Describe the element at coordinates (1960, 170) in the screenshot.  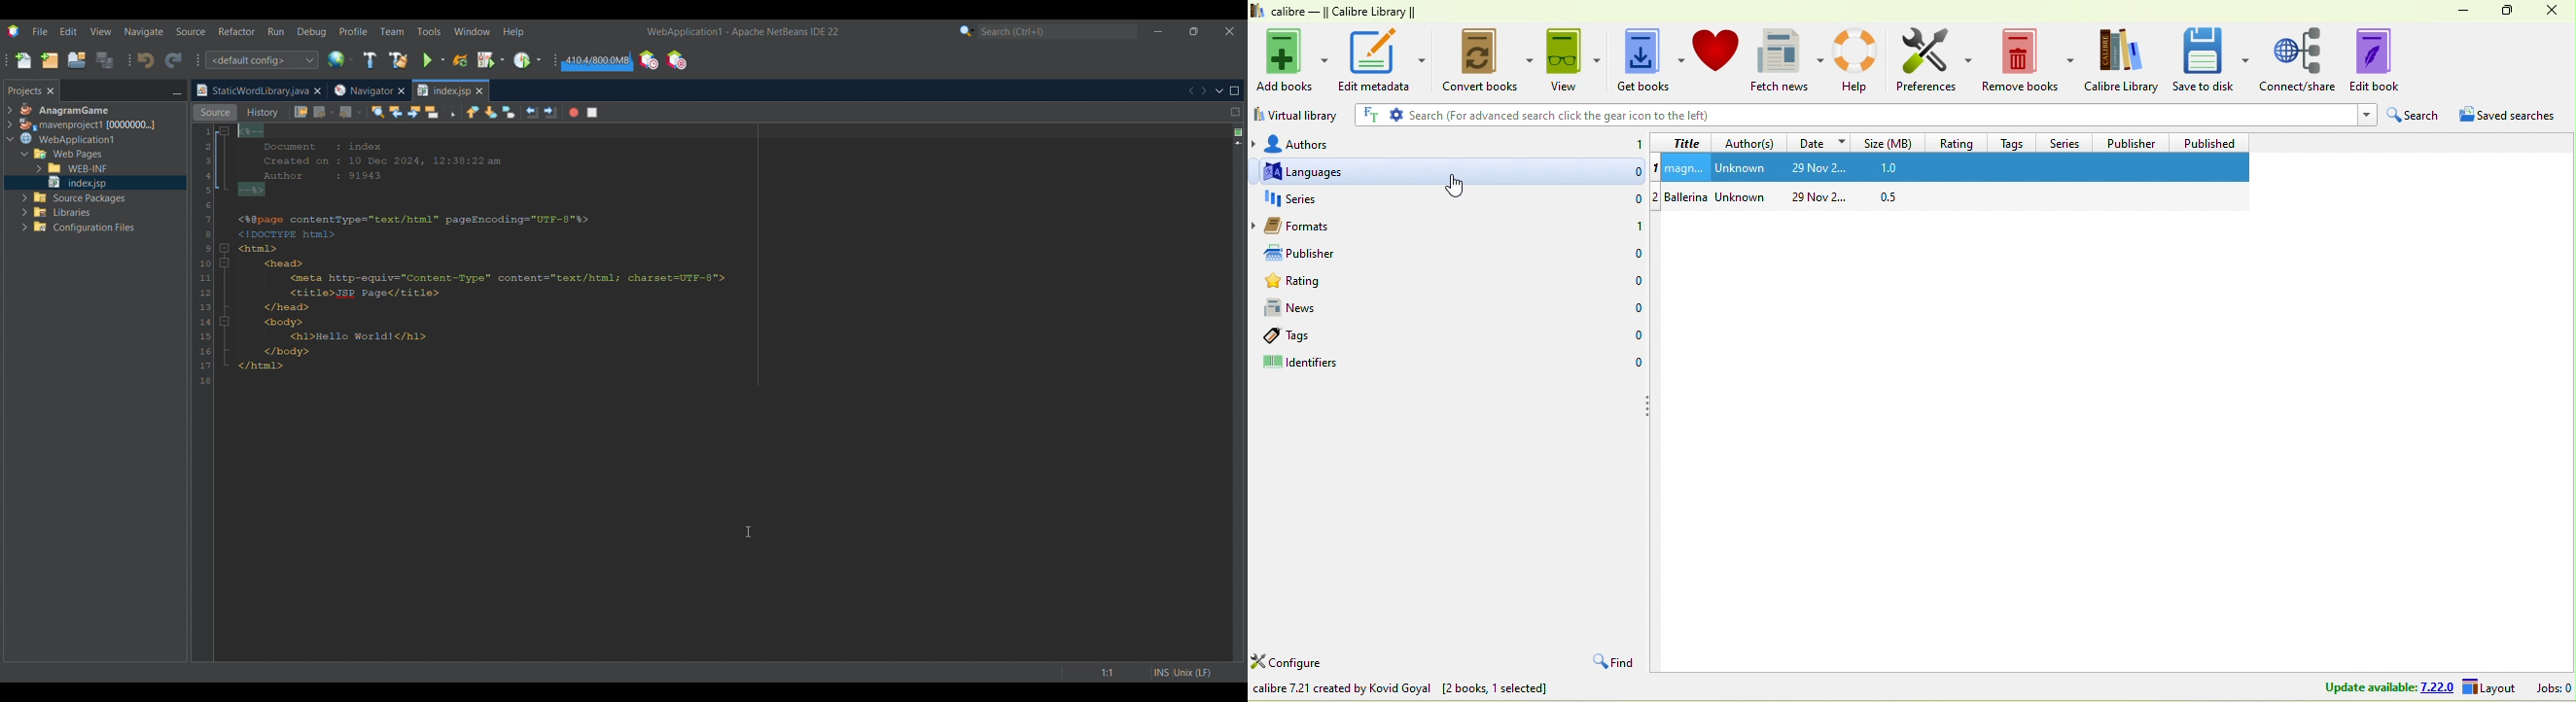
I see `magn unknown 29 nov 2   1.0` at that location.